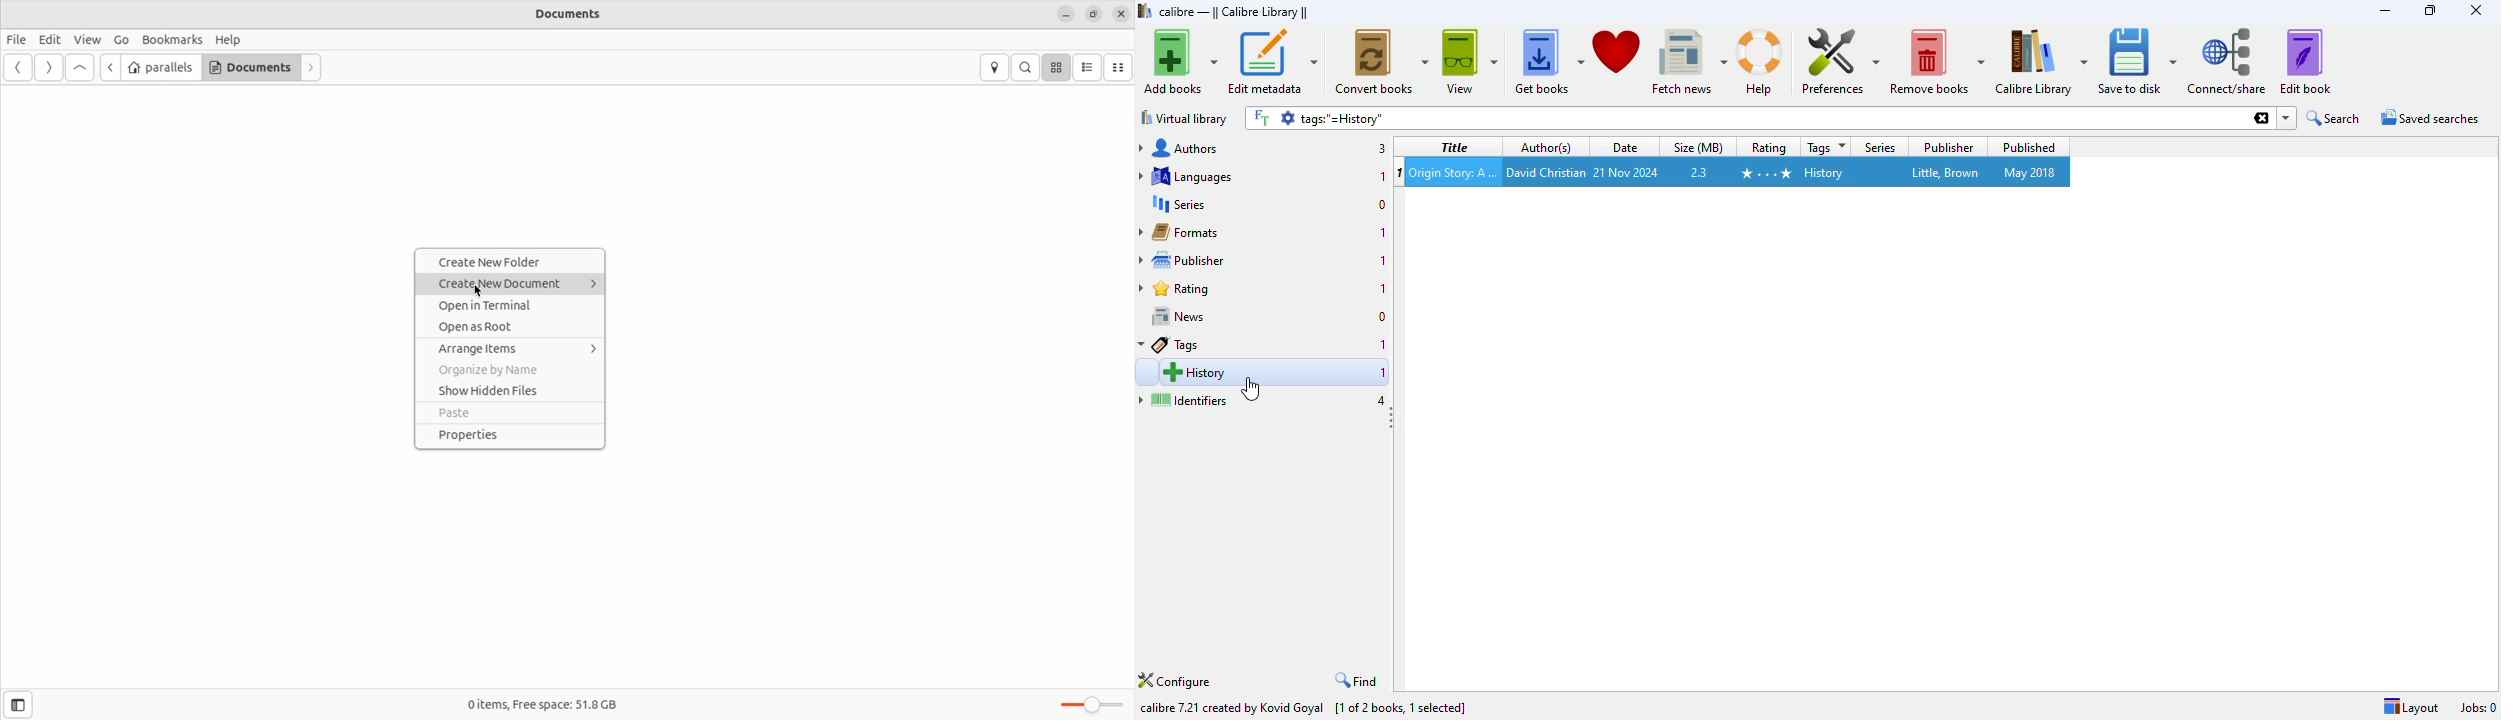 This screenshot has height=728, width=2520. What do you see at coordinates (1379, 204) in the screenshot?
I see `0` at bounding box center [1379, 204].